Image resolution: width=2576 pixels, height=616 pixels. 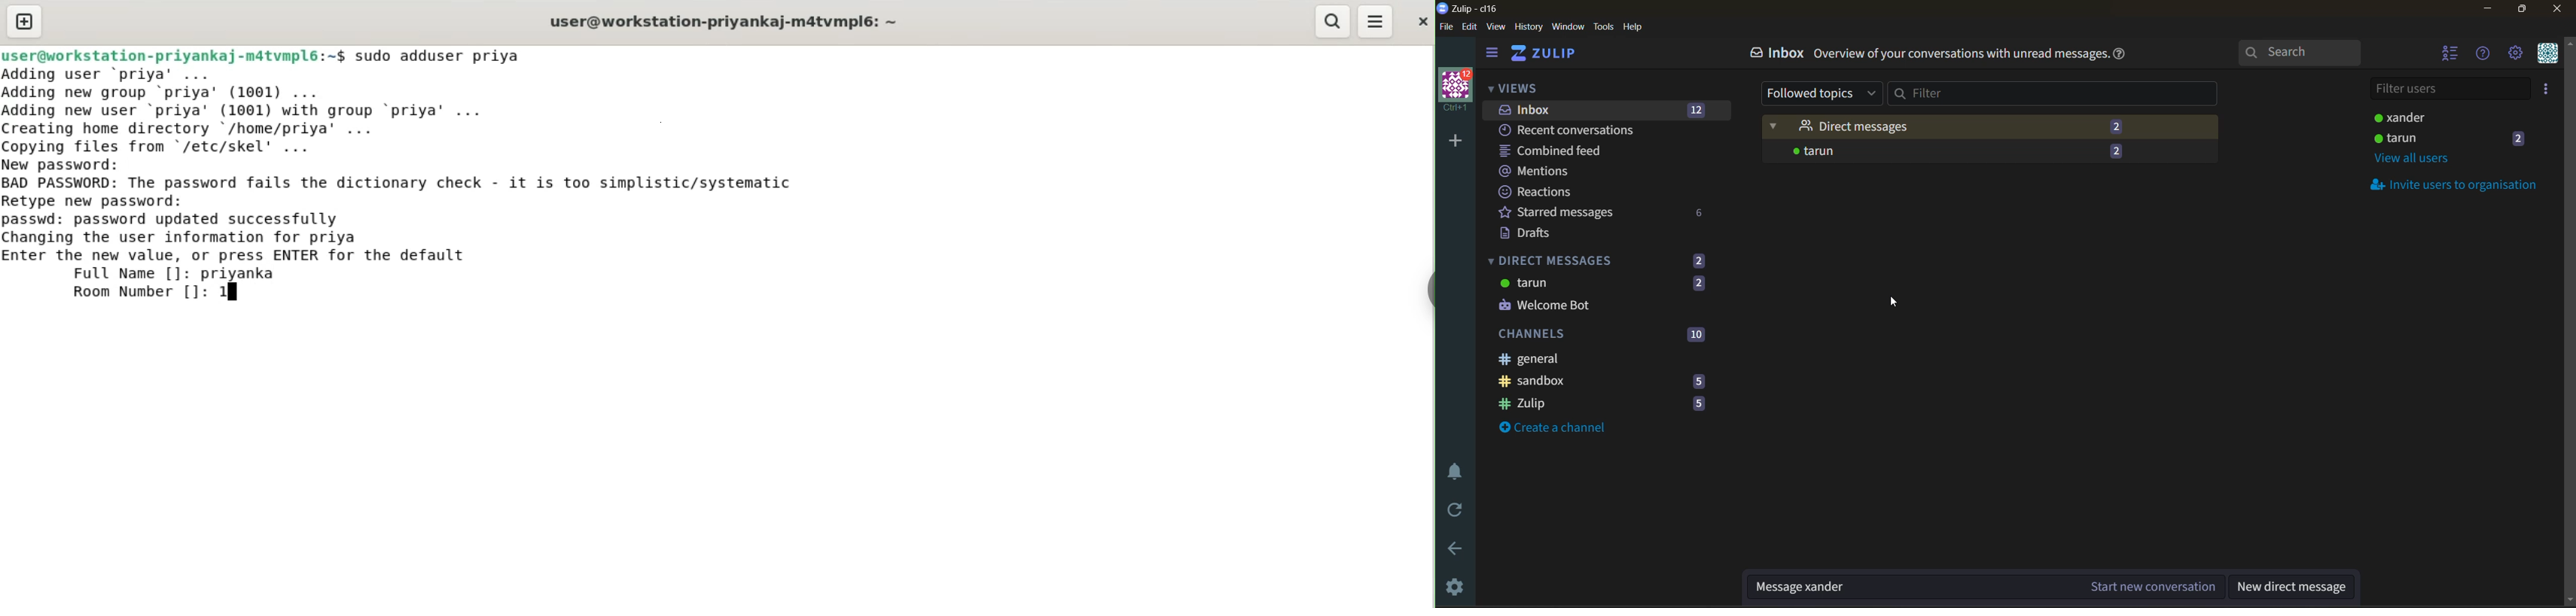 I want to click on view, so click(x=1499, y=28).